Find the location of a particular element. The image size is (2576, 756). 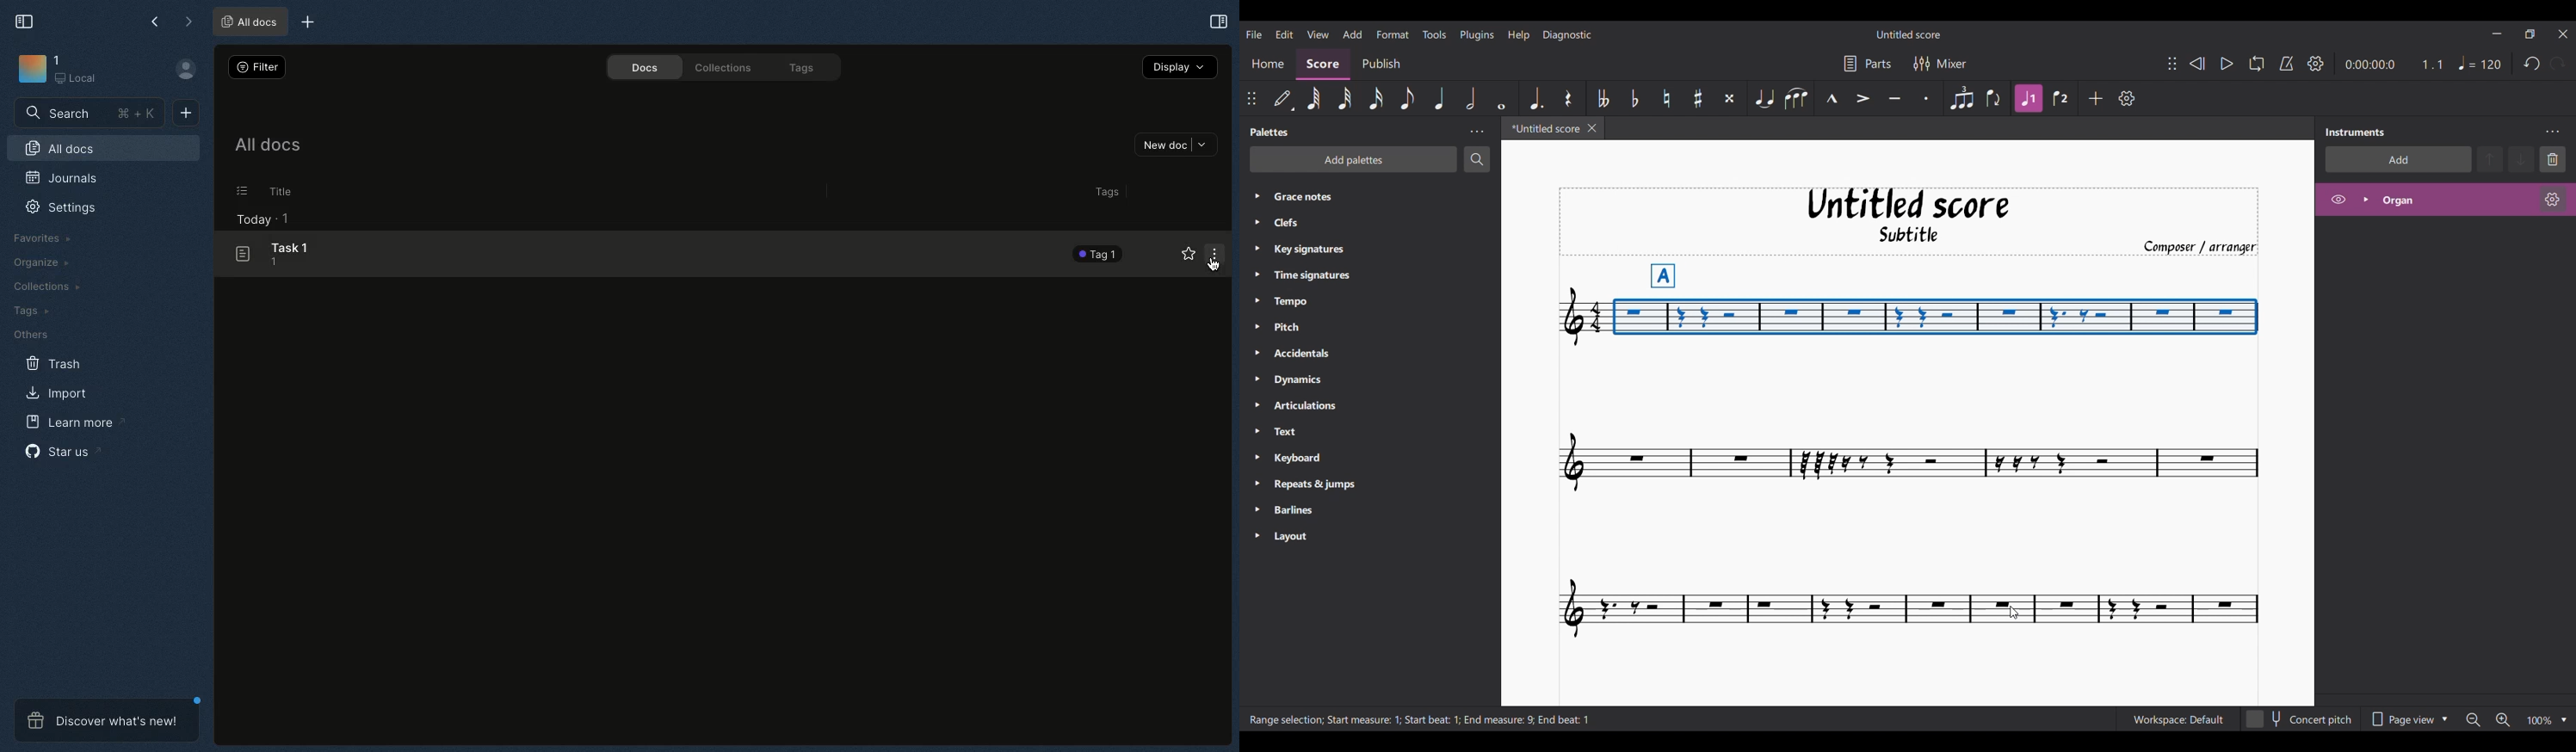

Zoom options is located at coordinates (2564, 720).